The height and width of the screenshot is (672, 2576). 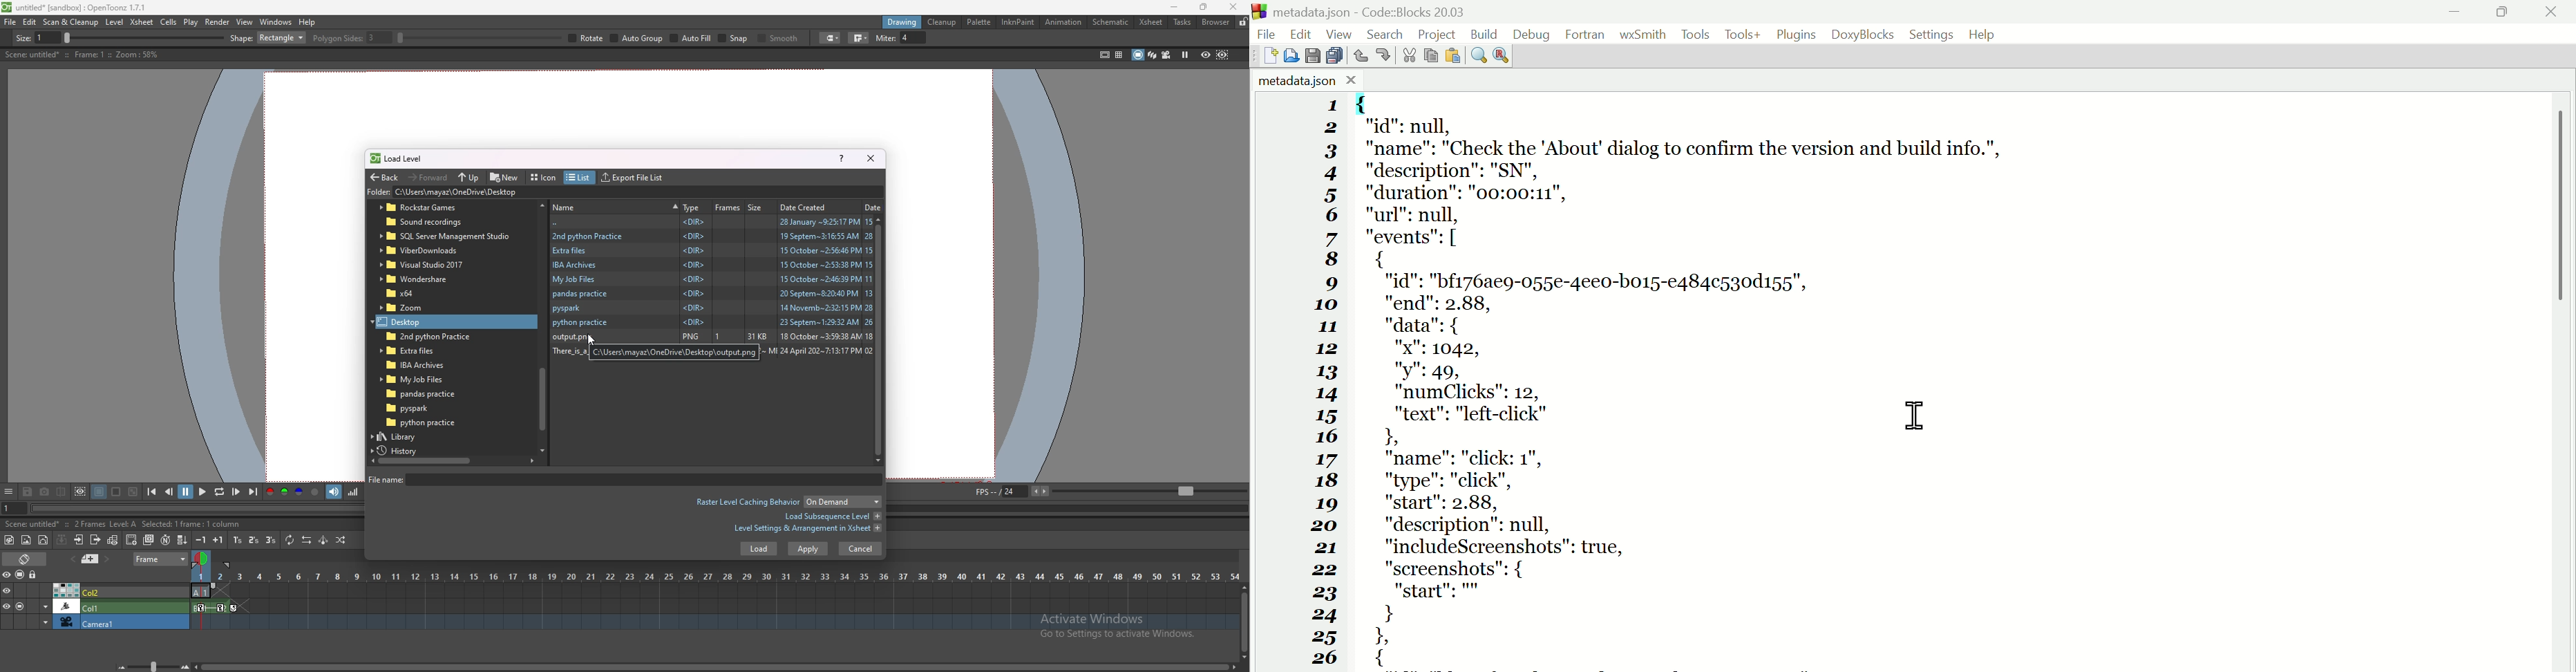 I want to click on type, so click(x=692, y=207).